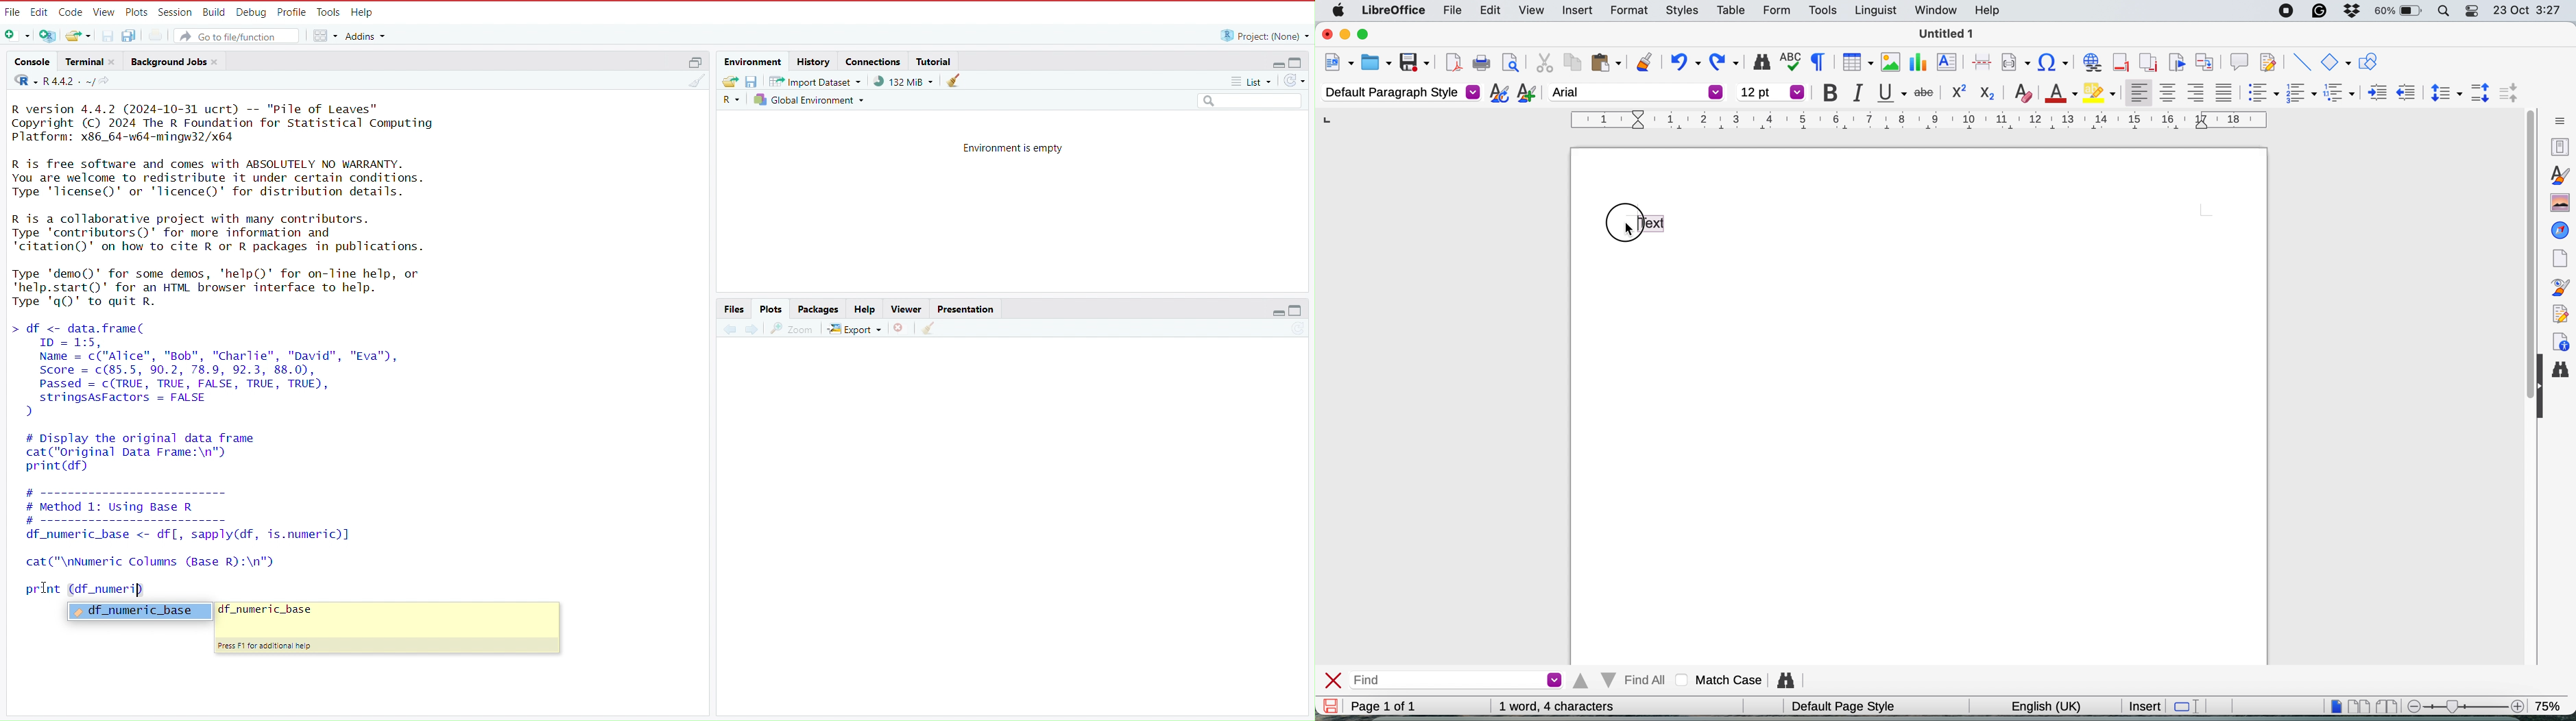 The height and width of the screenshot is (728, 2576). Describe the element at coordinates (105, 12) in the screenshot. I see `View` at that location.